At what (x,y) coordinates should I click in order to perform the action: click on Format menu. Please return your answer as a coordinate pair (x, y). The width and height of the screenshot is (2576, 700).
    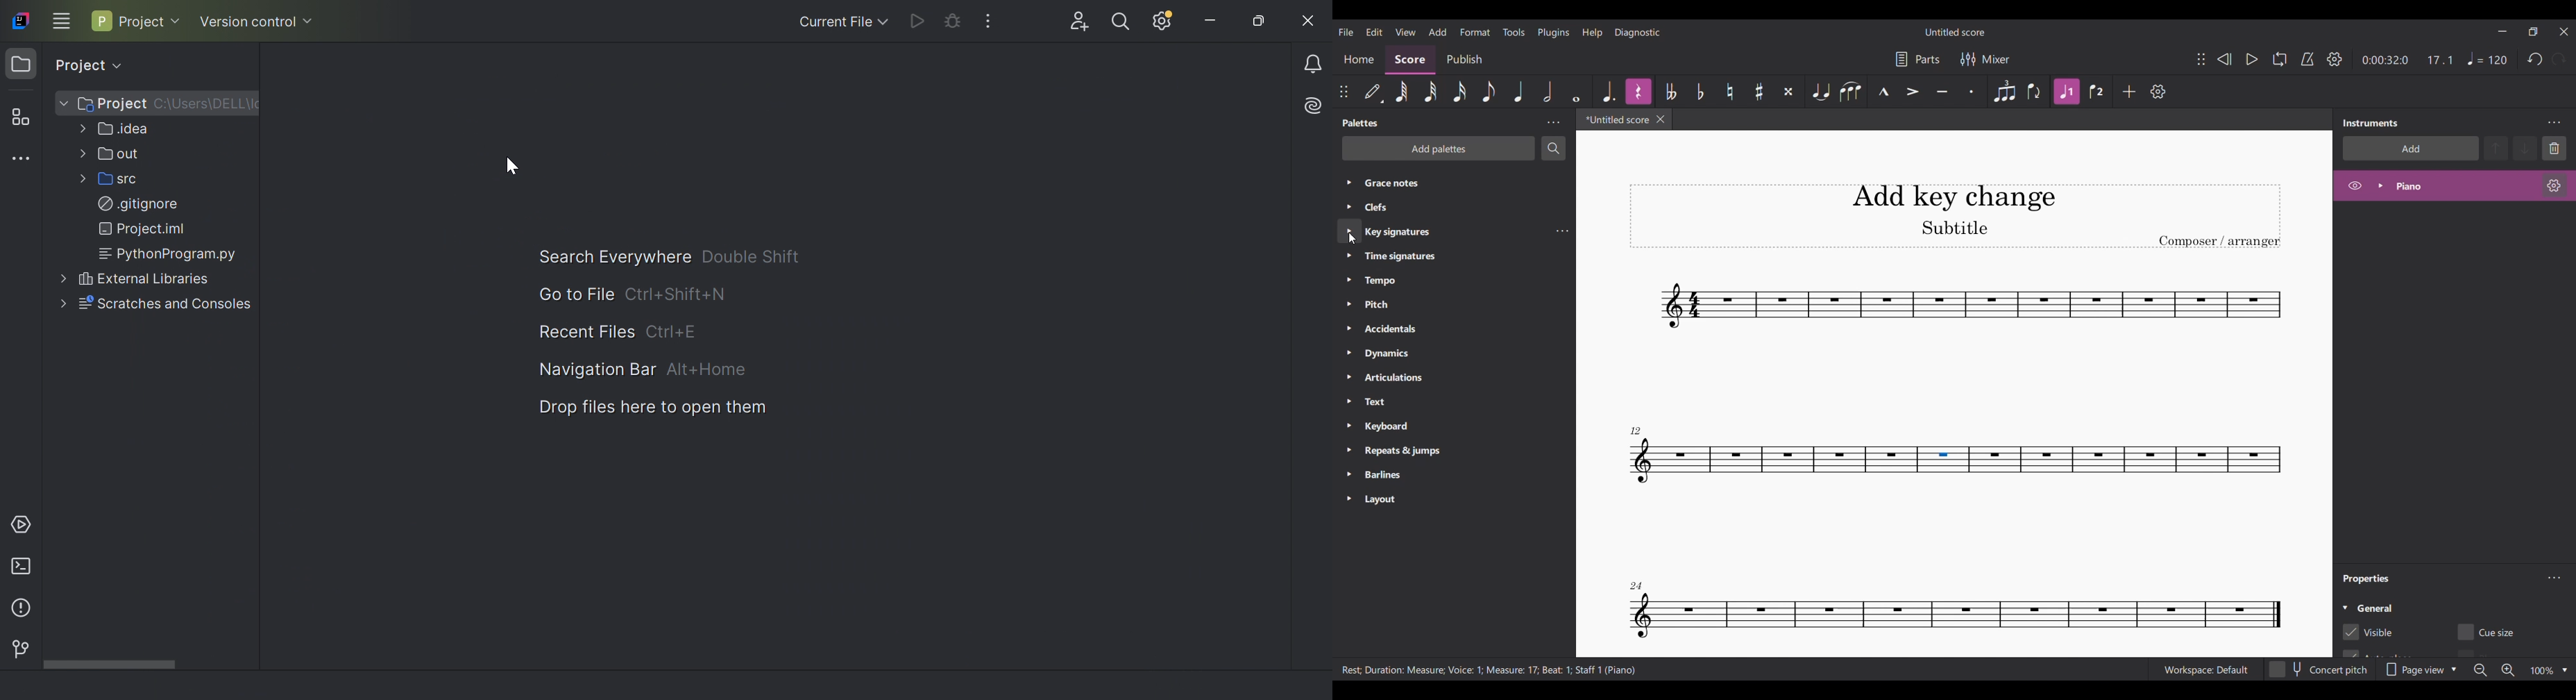
    Looking at the image, I should click on (1476, 32).